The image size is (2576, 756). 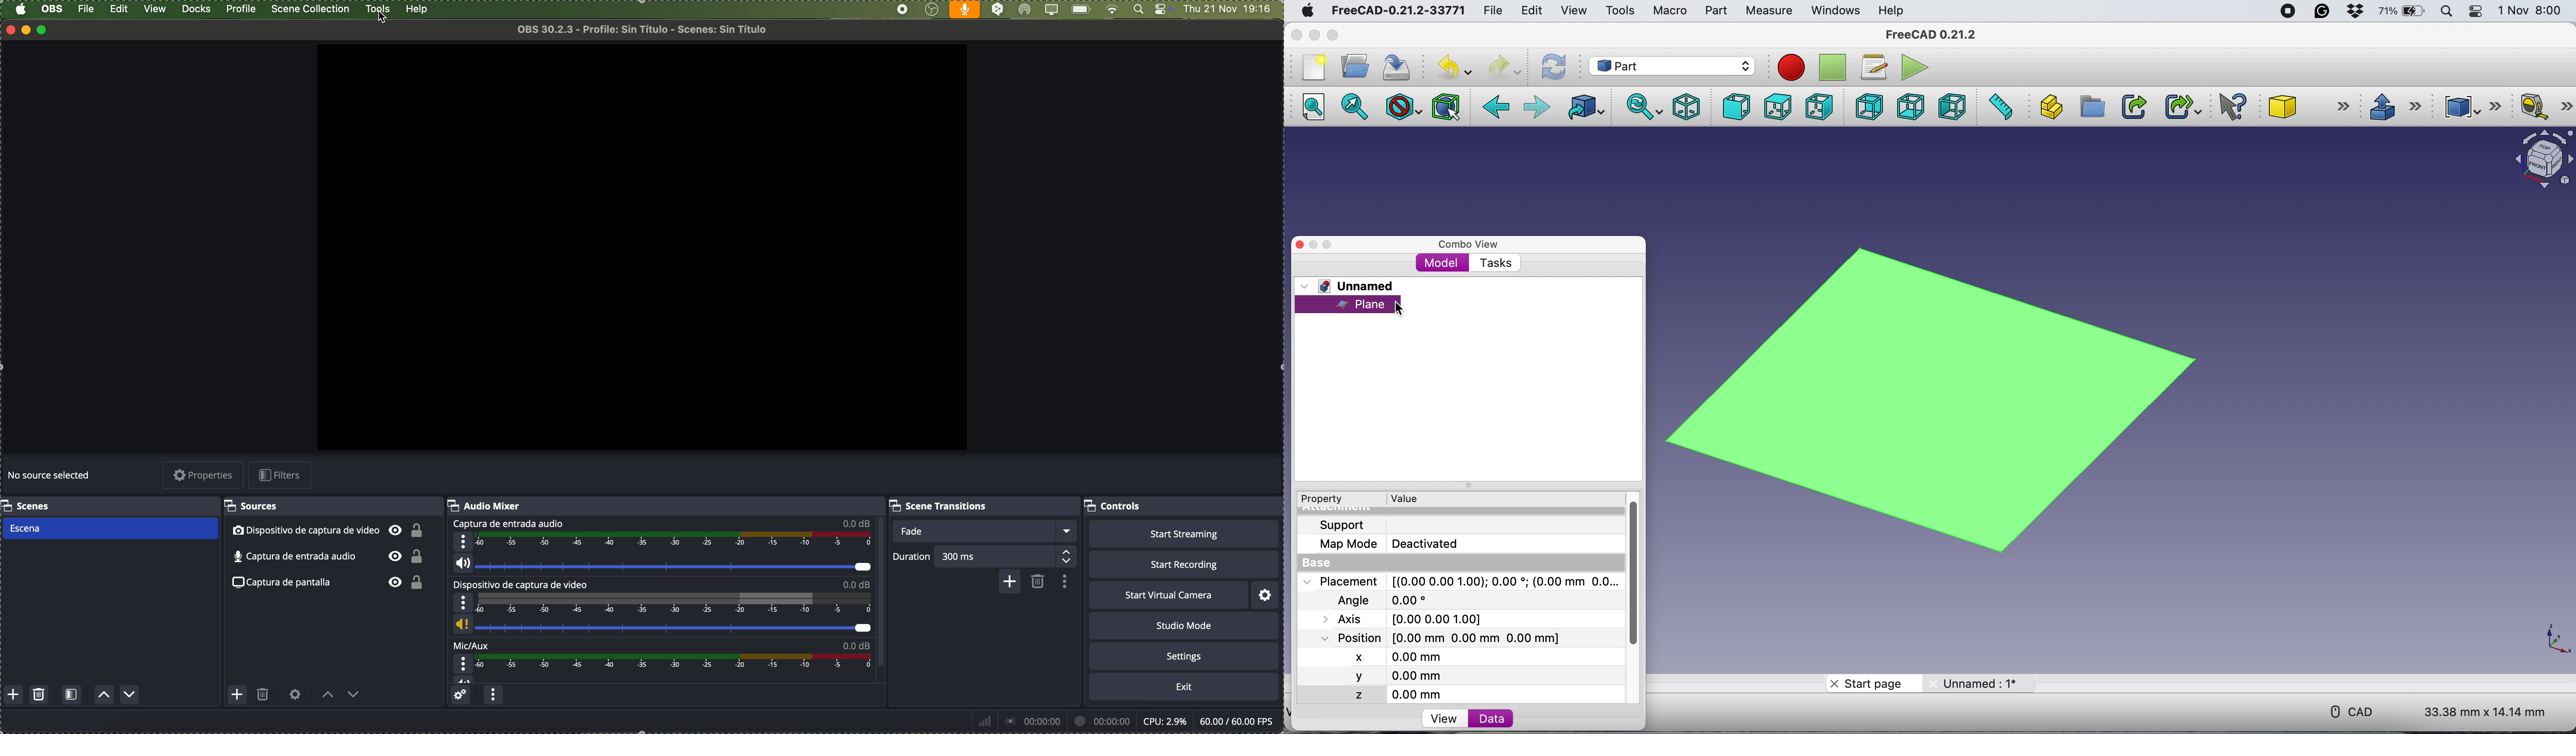 I want to click on profile, so click(x=240, y=9).